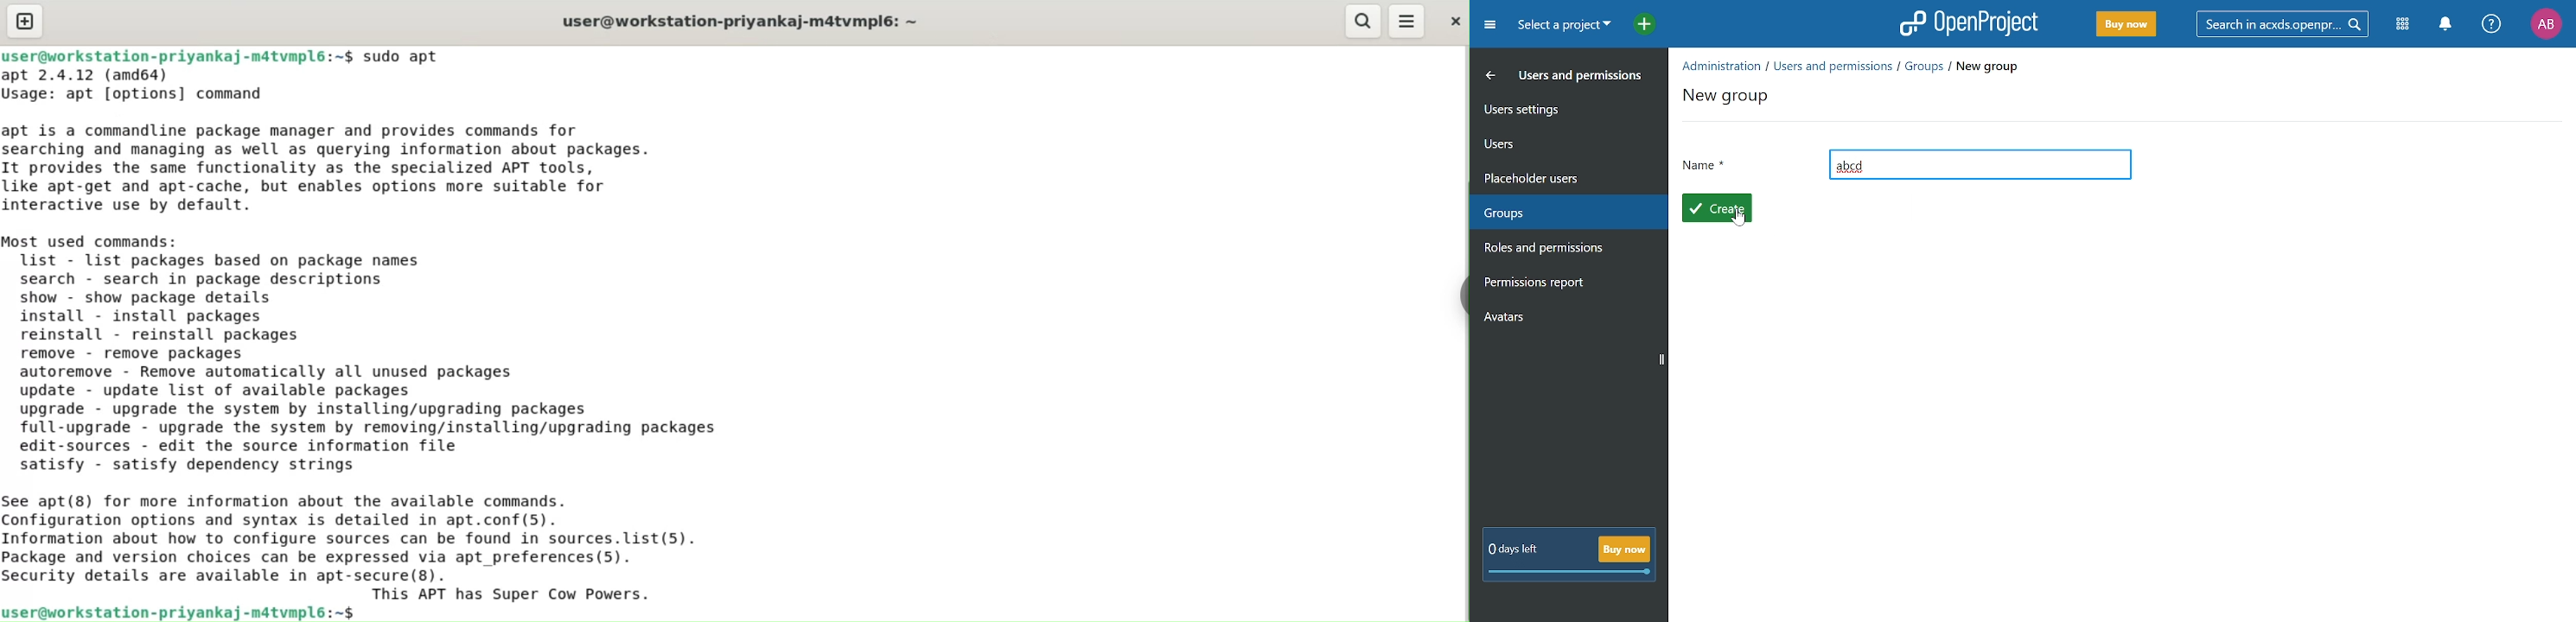 The image size is (2576, 644). Describe the element at coordinates (1559, 108) in the screenshot. I see `User settings` at that location.